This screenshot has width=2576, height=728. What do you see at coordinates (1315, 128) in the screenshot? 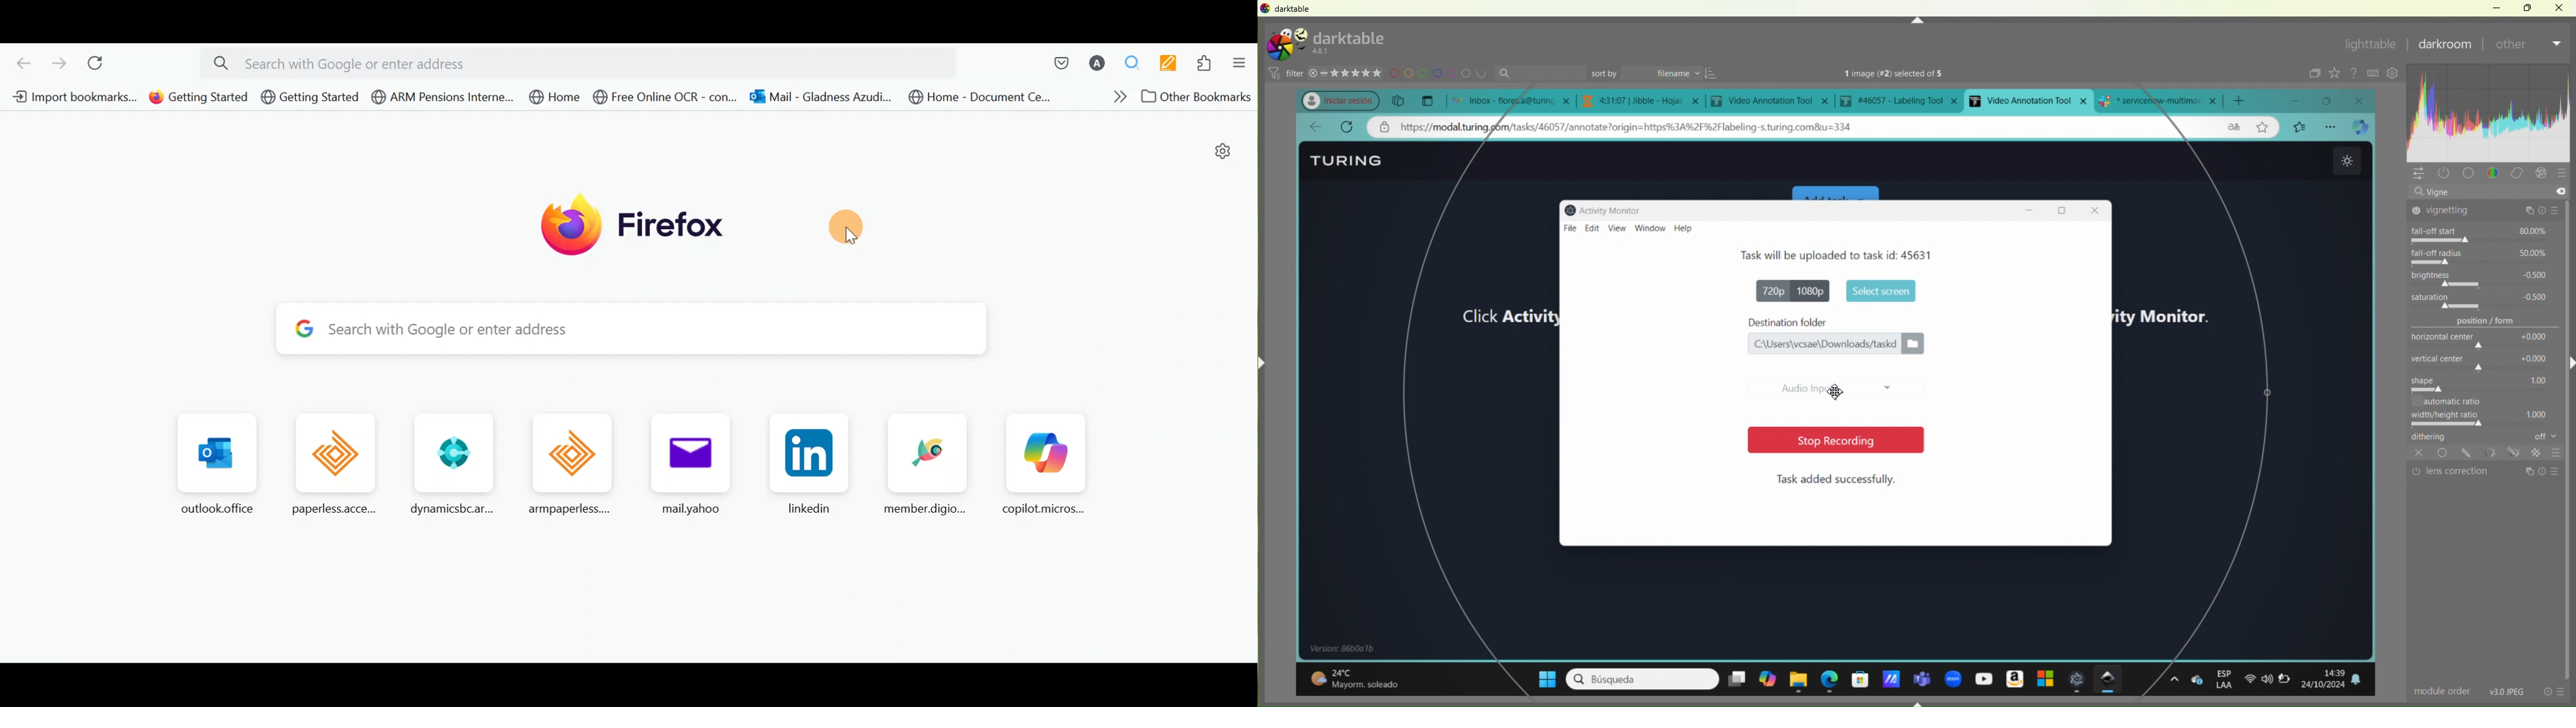
I see `go back` at bounding box center [1315, 128].